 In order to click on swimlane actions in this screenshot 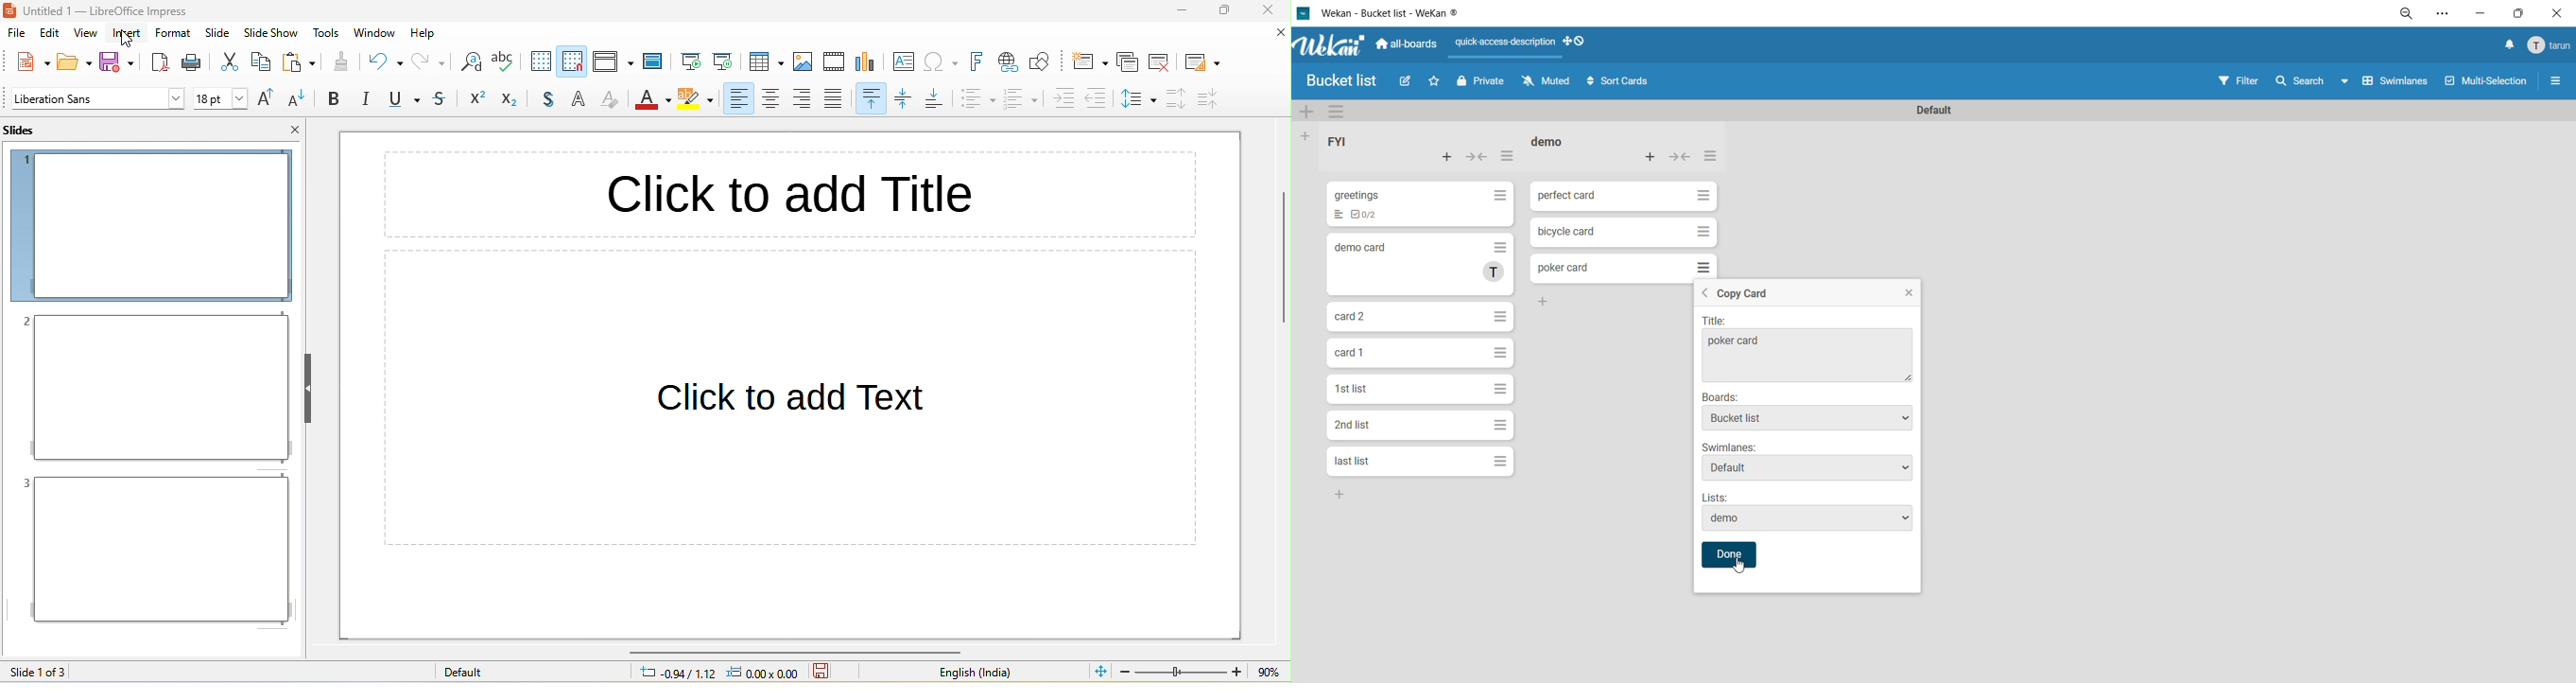, I will do `click(1342, 112)`.